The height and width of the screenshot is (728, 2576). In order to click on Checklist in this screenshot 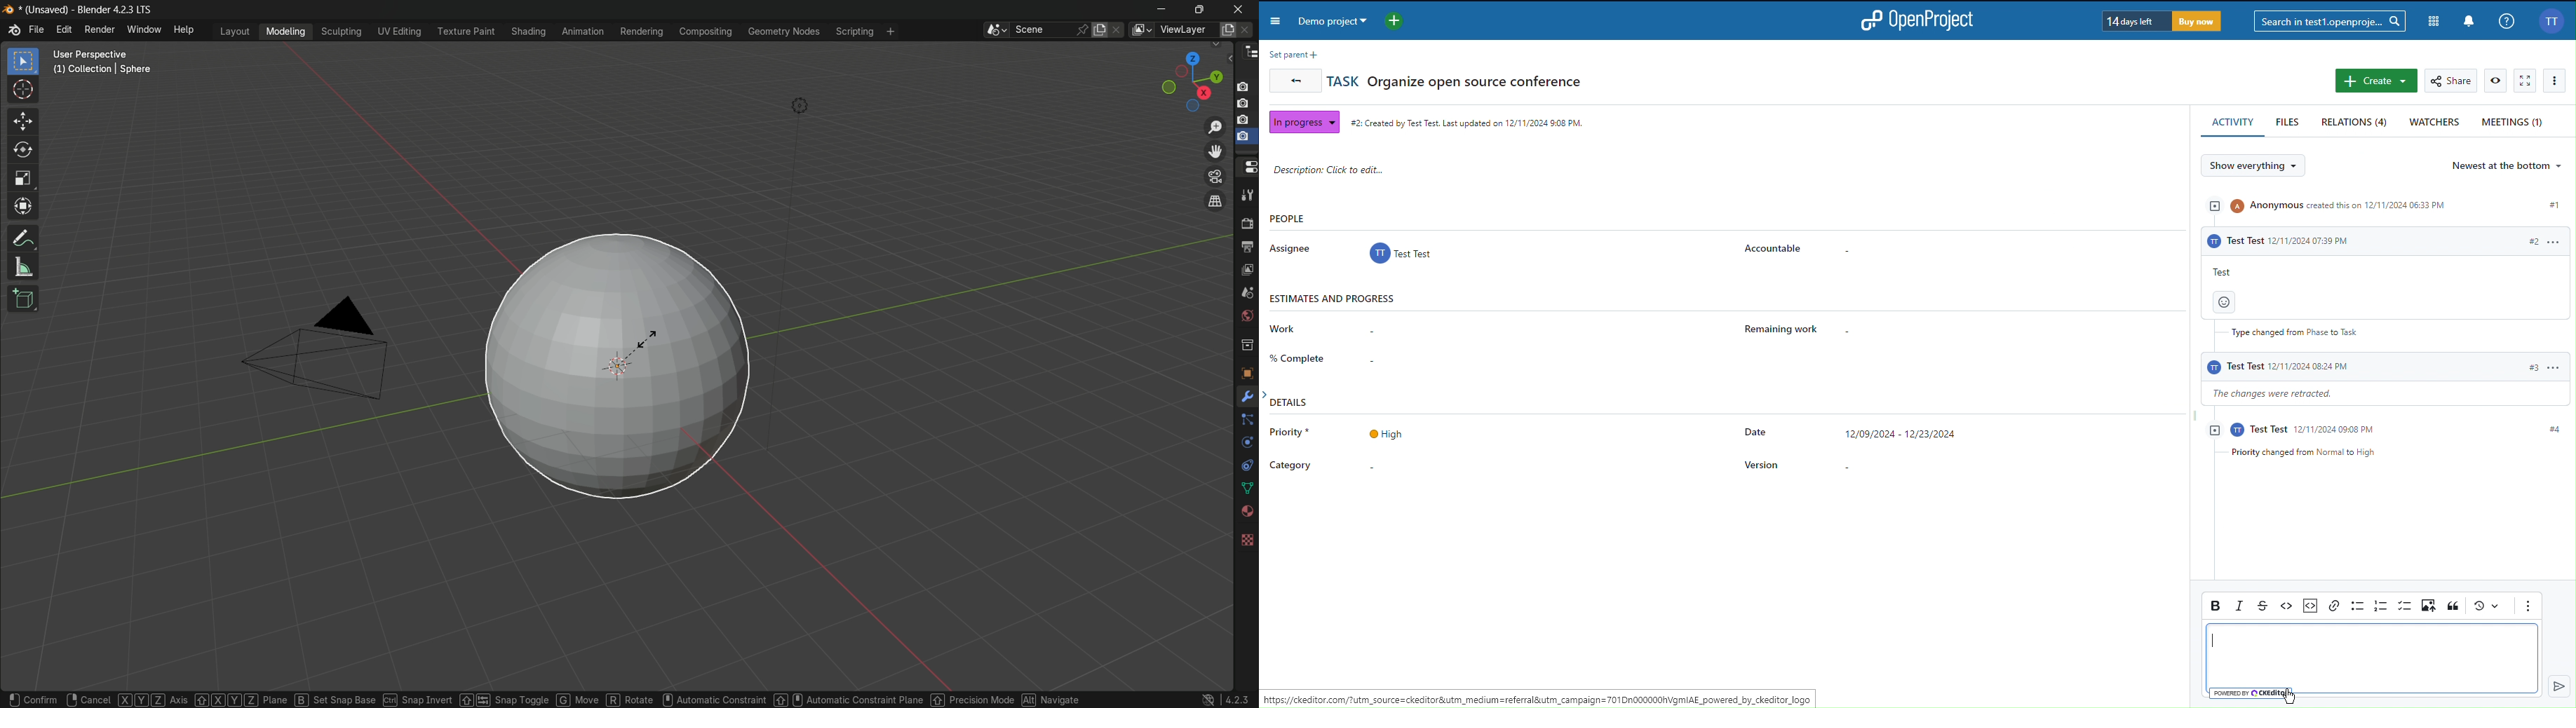, I will do `click(2406, 606)`.